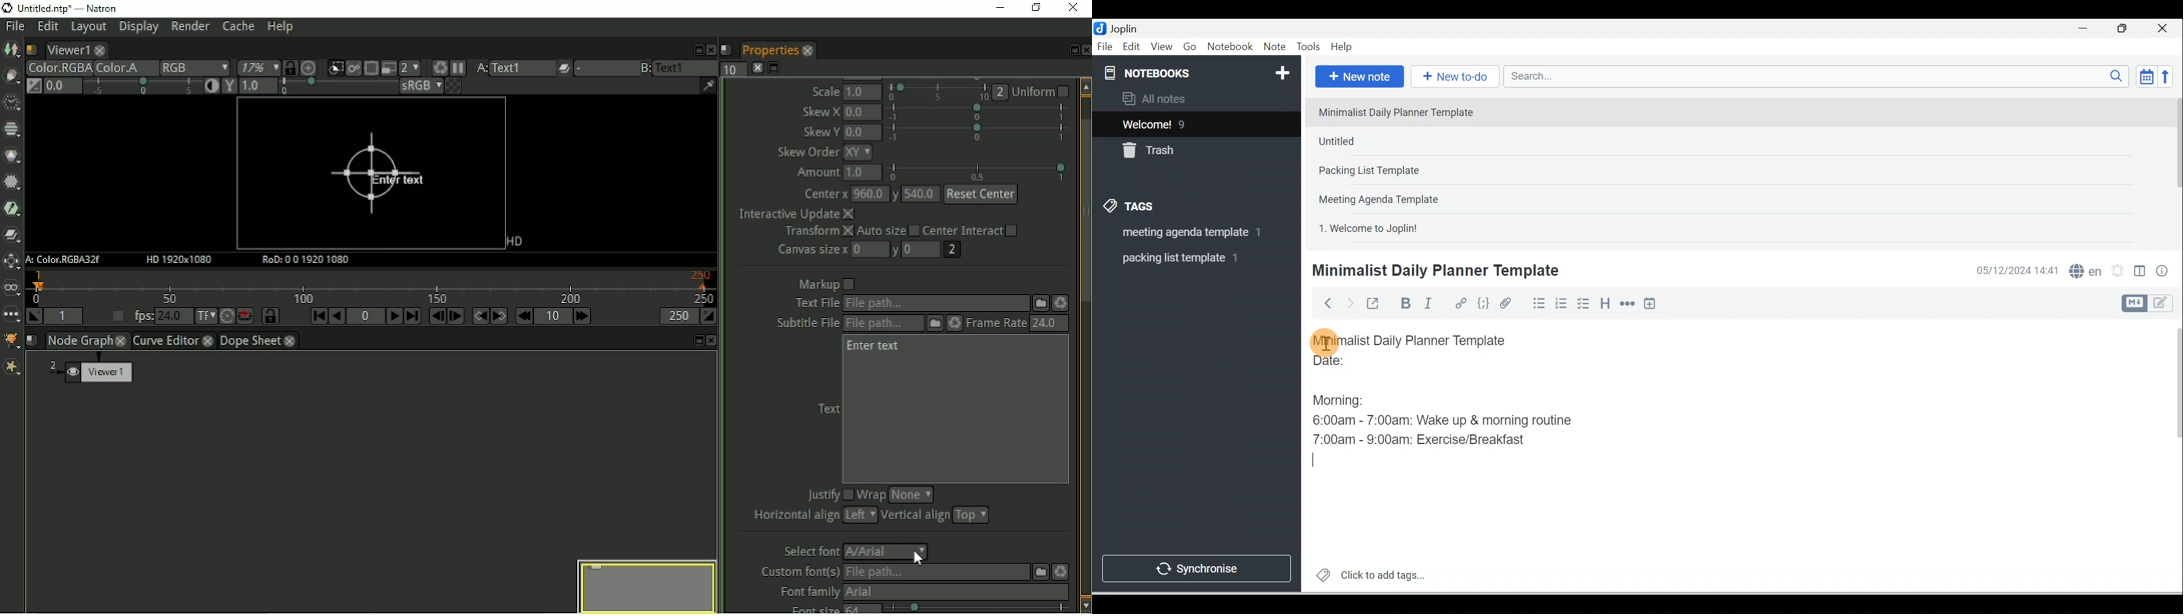  I want to click on Click to add tags, so click(1366, 574).